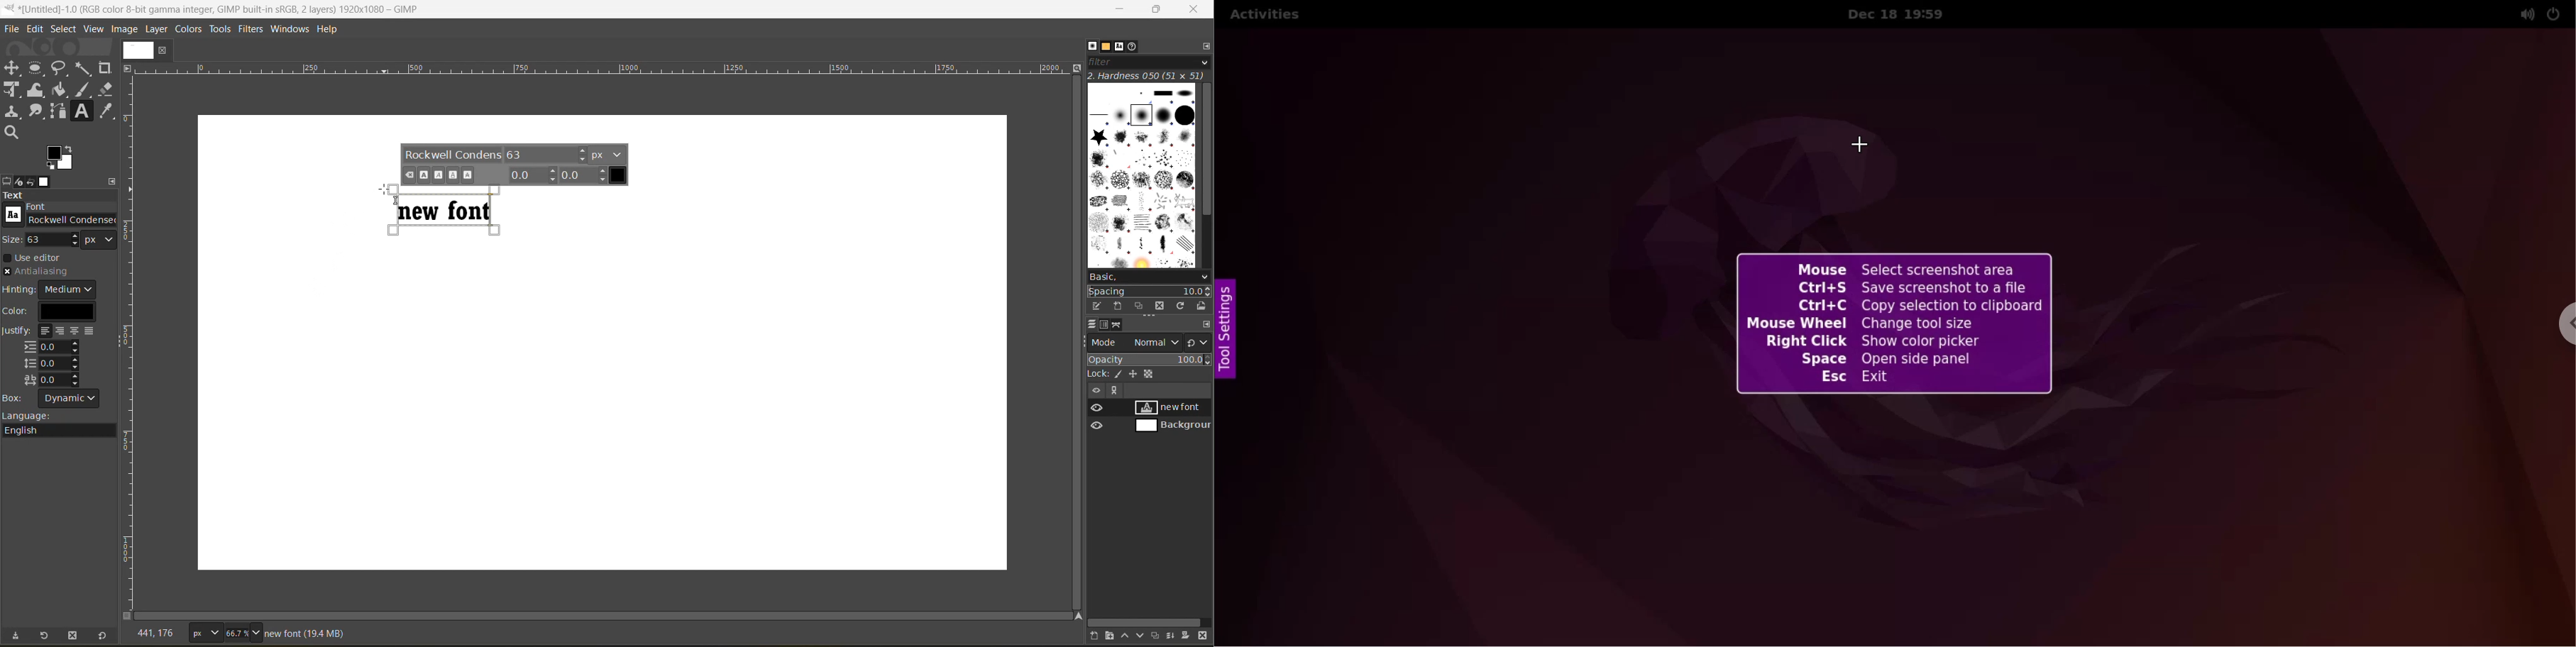 The width and height of the screenshot is (2576, 672). What do you see at coordinates (36, 30) in the screenshot?
I see `edit` at bounding box center [36, 30].